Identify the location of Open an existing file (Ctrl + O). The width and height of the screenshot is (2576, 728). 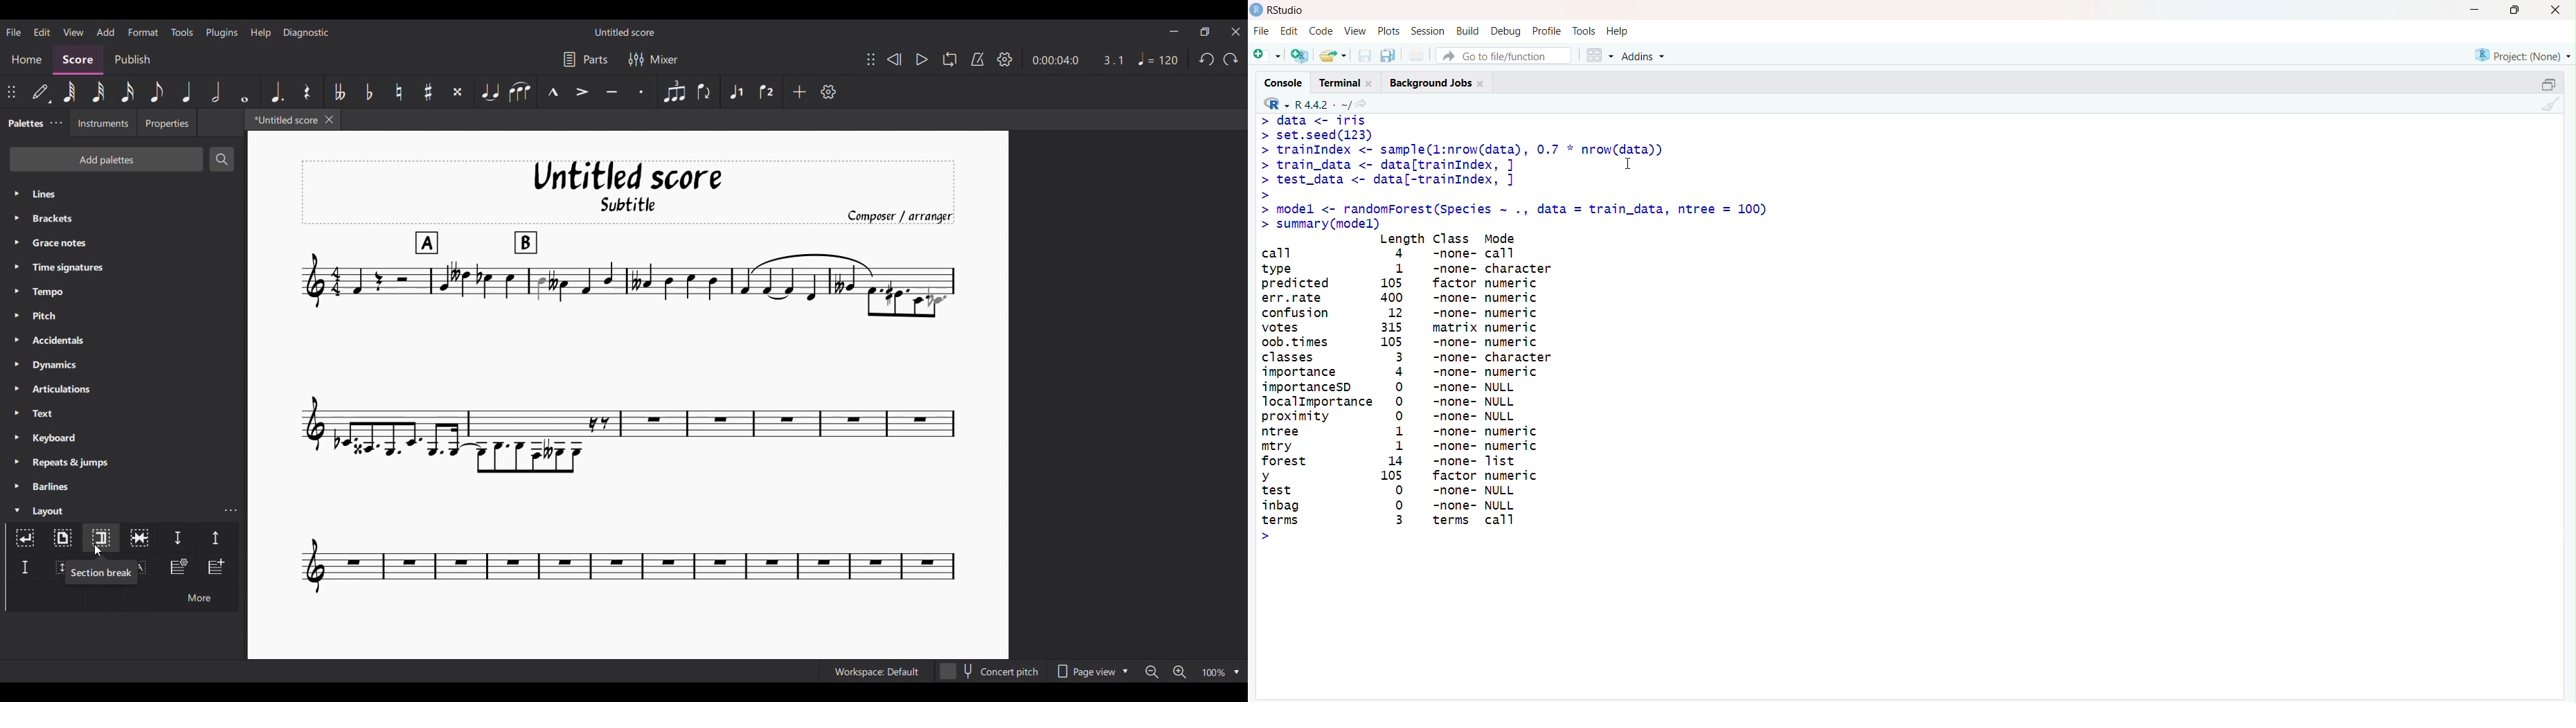
(1334, 55).